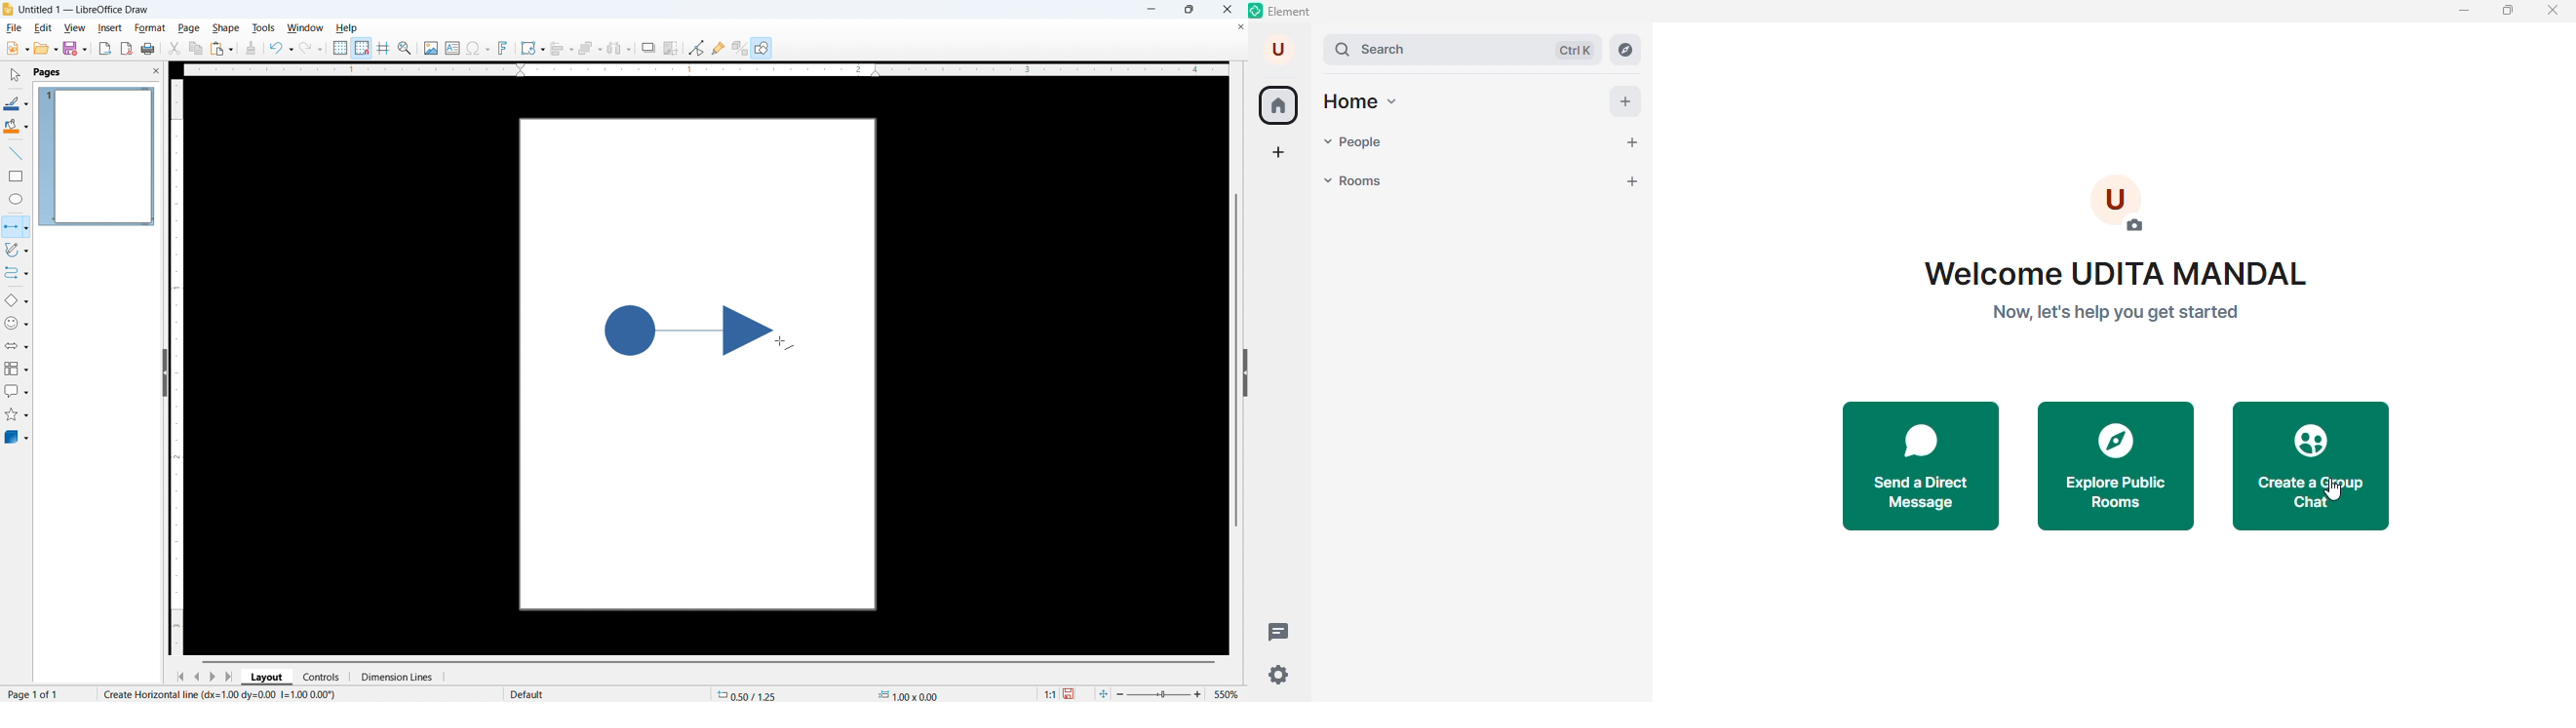  What do you see at coordinates (175, 49) in the screenshot?
I see `Cut  ` at bounding box center [175, 49].